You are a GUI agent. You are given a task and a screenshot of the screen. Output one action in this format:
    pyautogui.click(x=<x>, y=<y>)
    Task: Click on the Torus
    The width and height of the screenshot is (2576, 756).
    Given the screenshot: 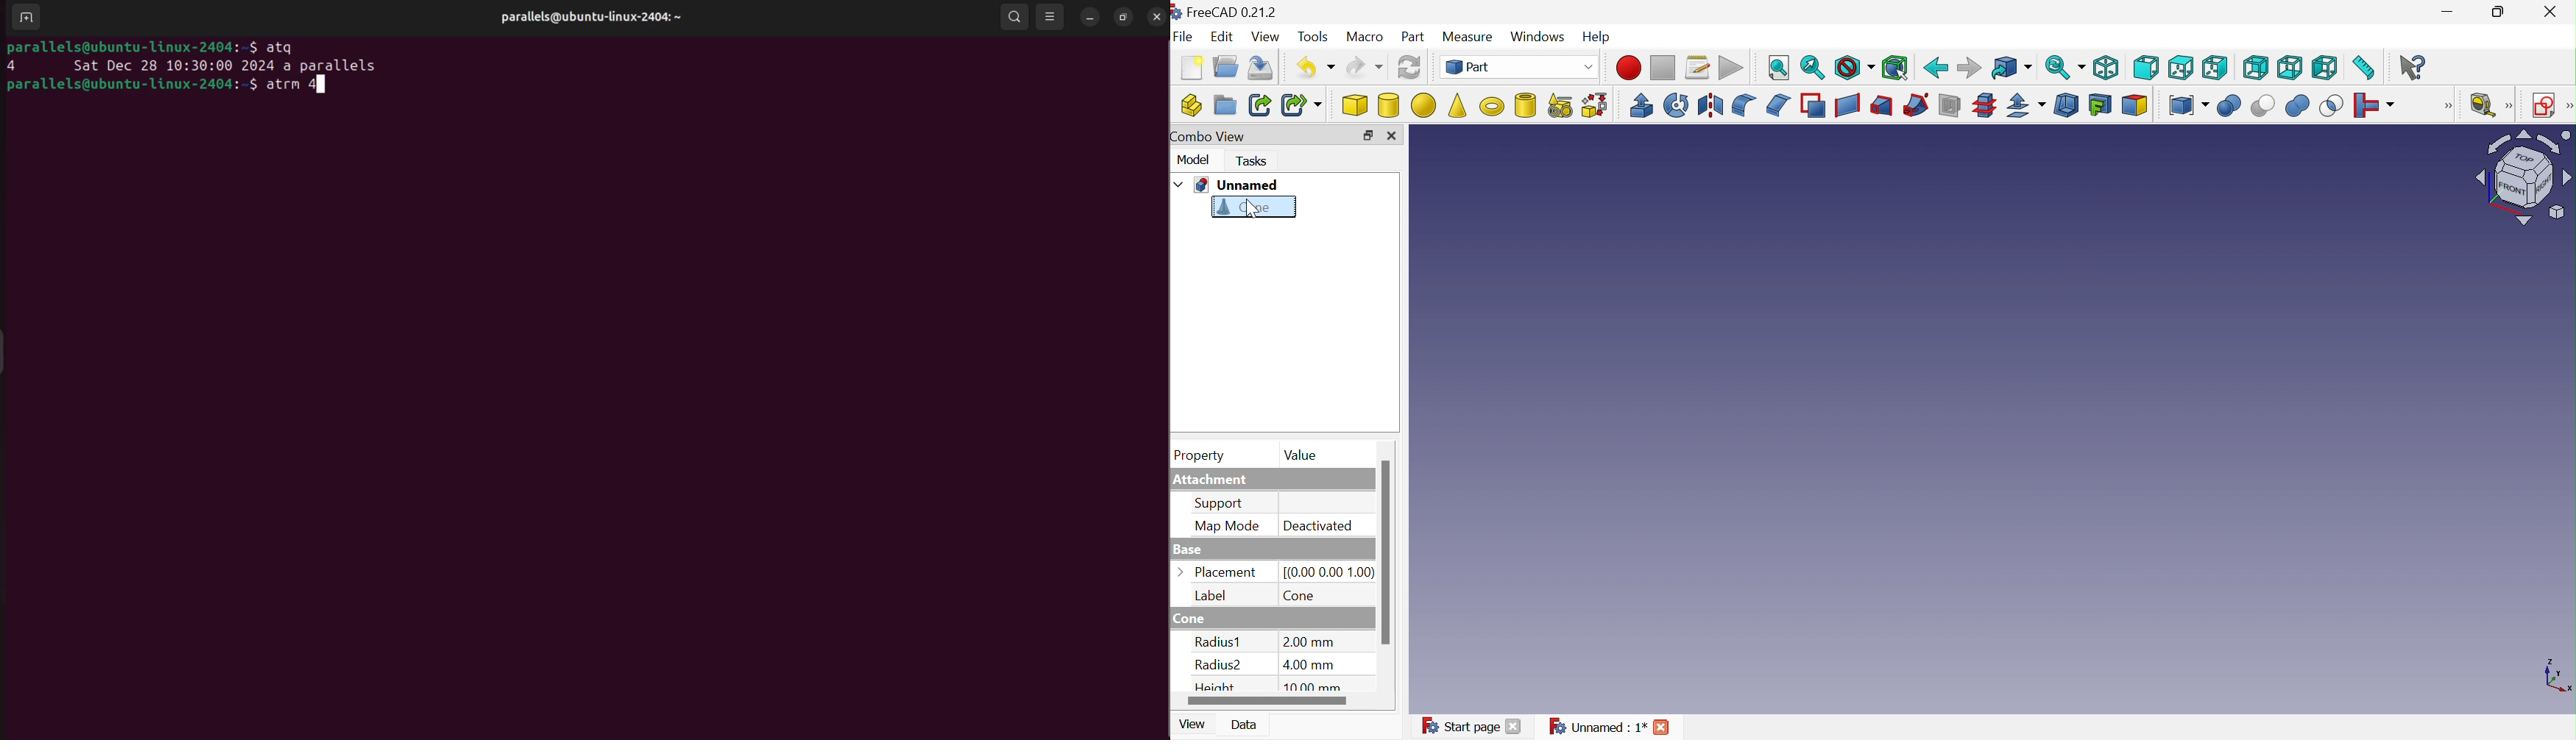 What is the action you would take?
    pyautogui.click(x=1491, y=106)
    